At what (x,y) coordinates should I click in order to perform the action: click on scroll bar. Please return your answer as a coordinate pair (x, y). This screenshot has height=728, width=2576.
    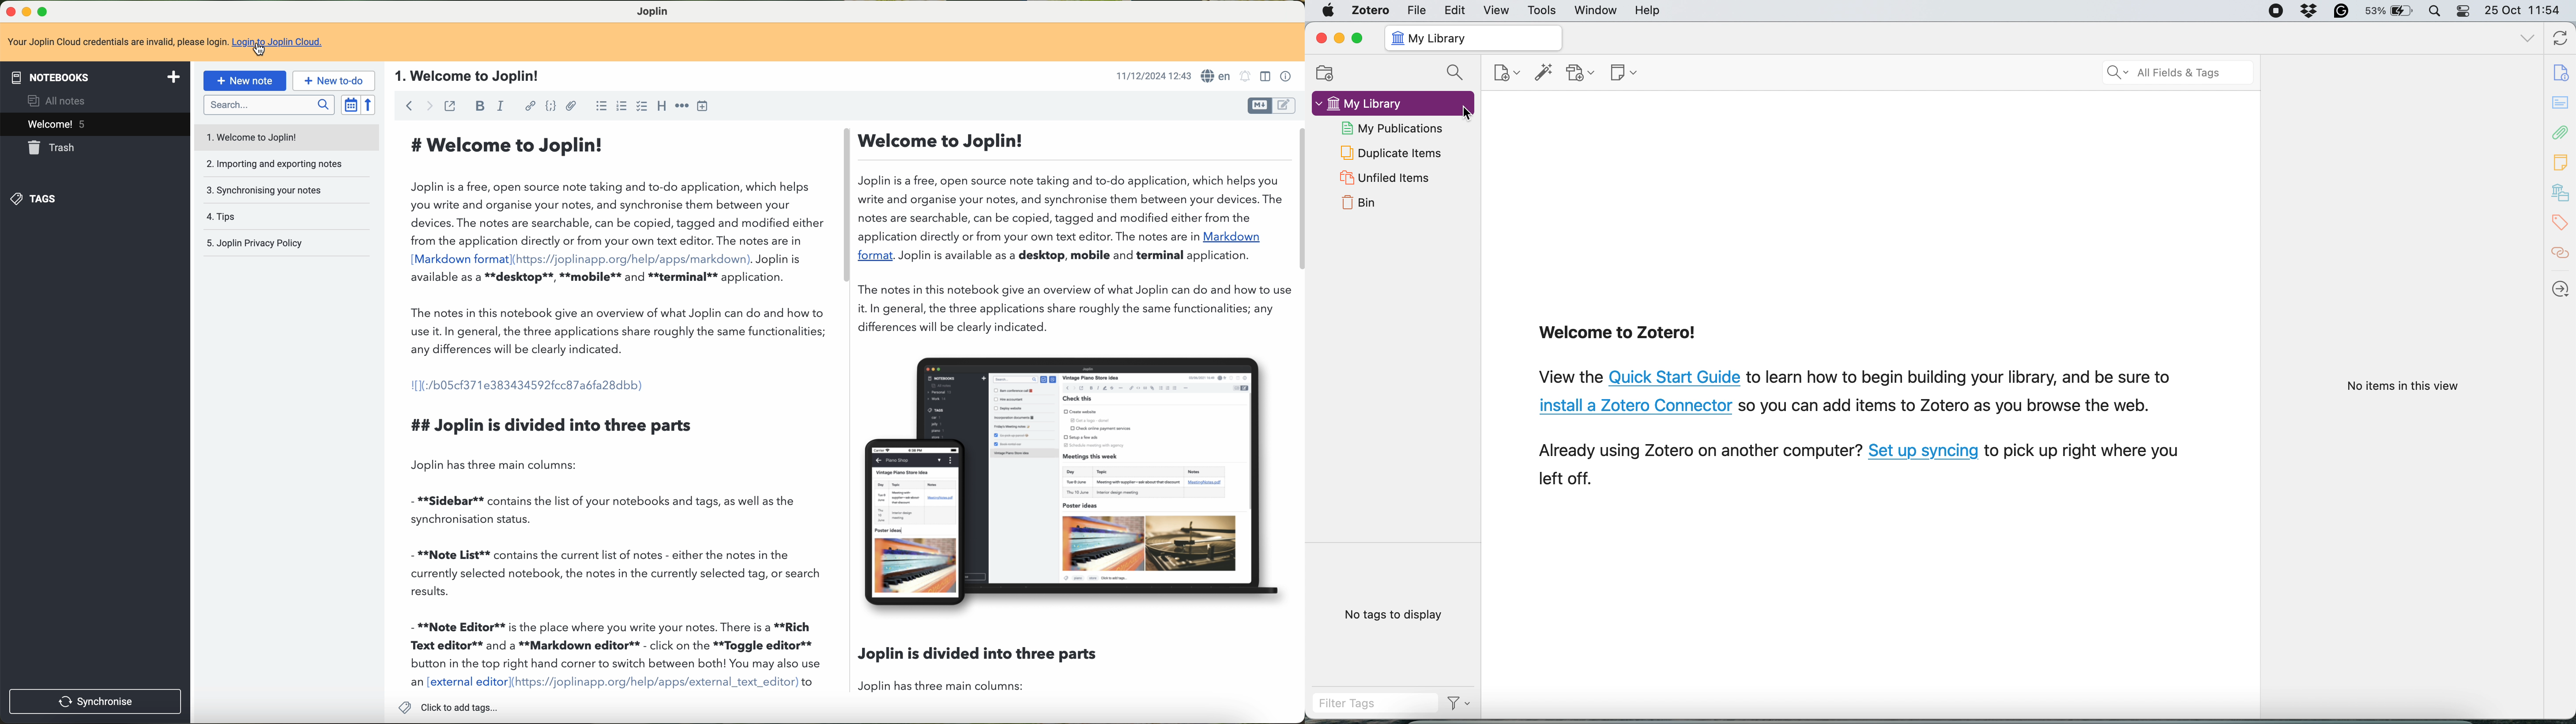
    Looking at the image, I should click on (847, 206).